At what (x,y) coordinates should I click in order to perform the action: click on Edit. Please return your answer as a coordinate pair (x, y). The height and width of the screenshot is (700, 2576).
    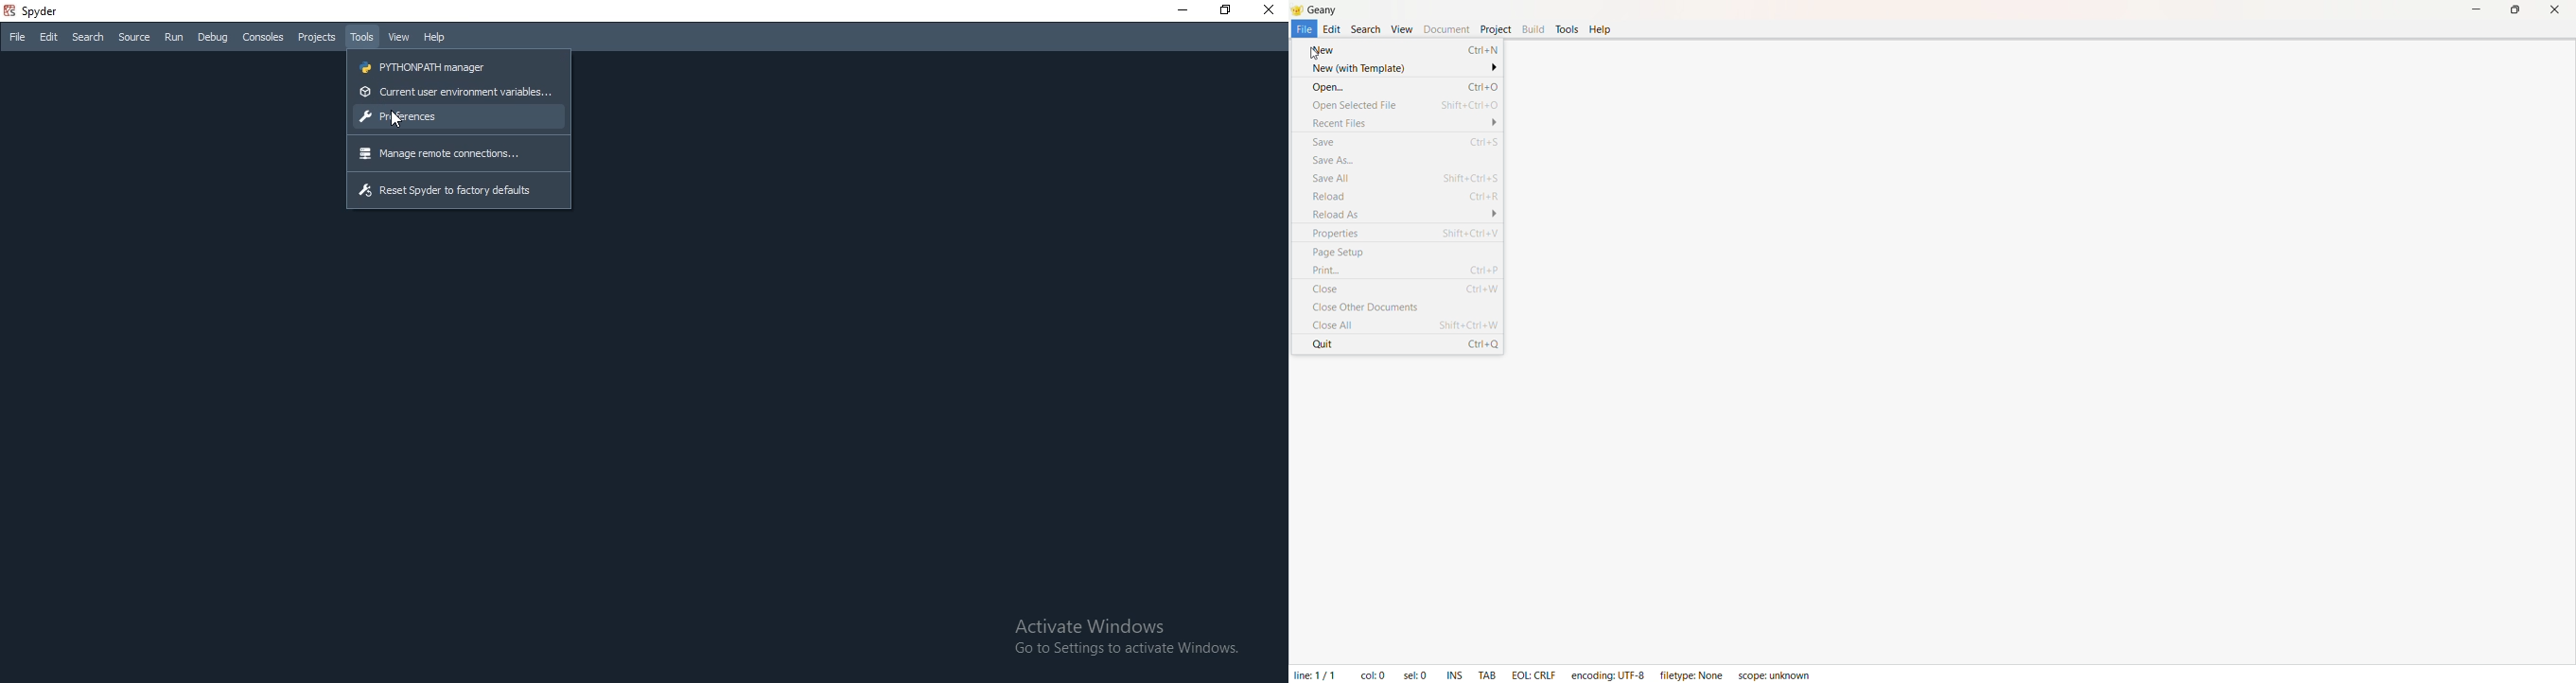
    Looking at the image, I should click on (49, 37).